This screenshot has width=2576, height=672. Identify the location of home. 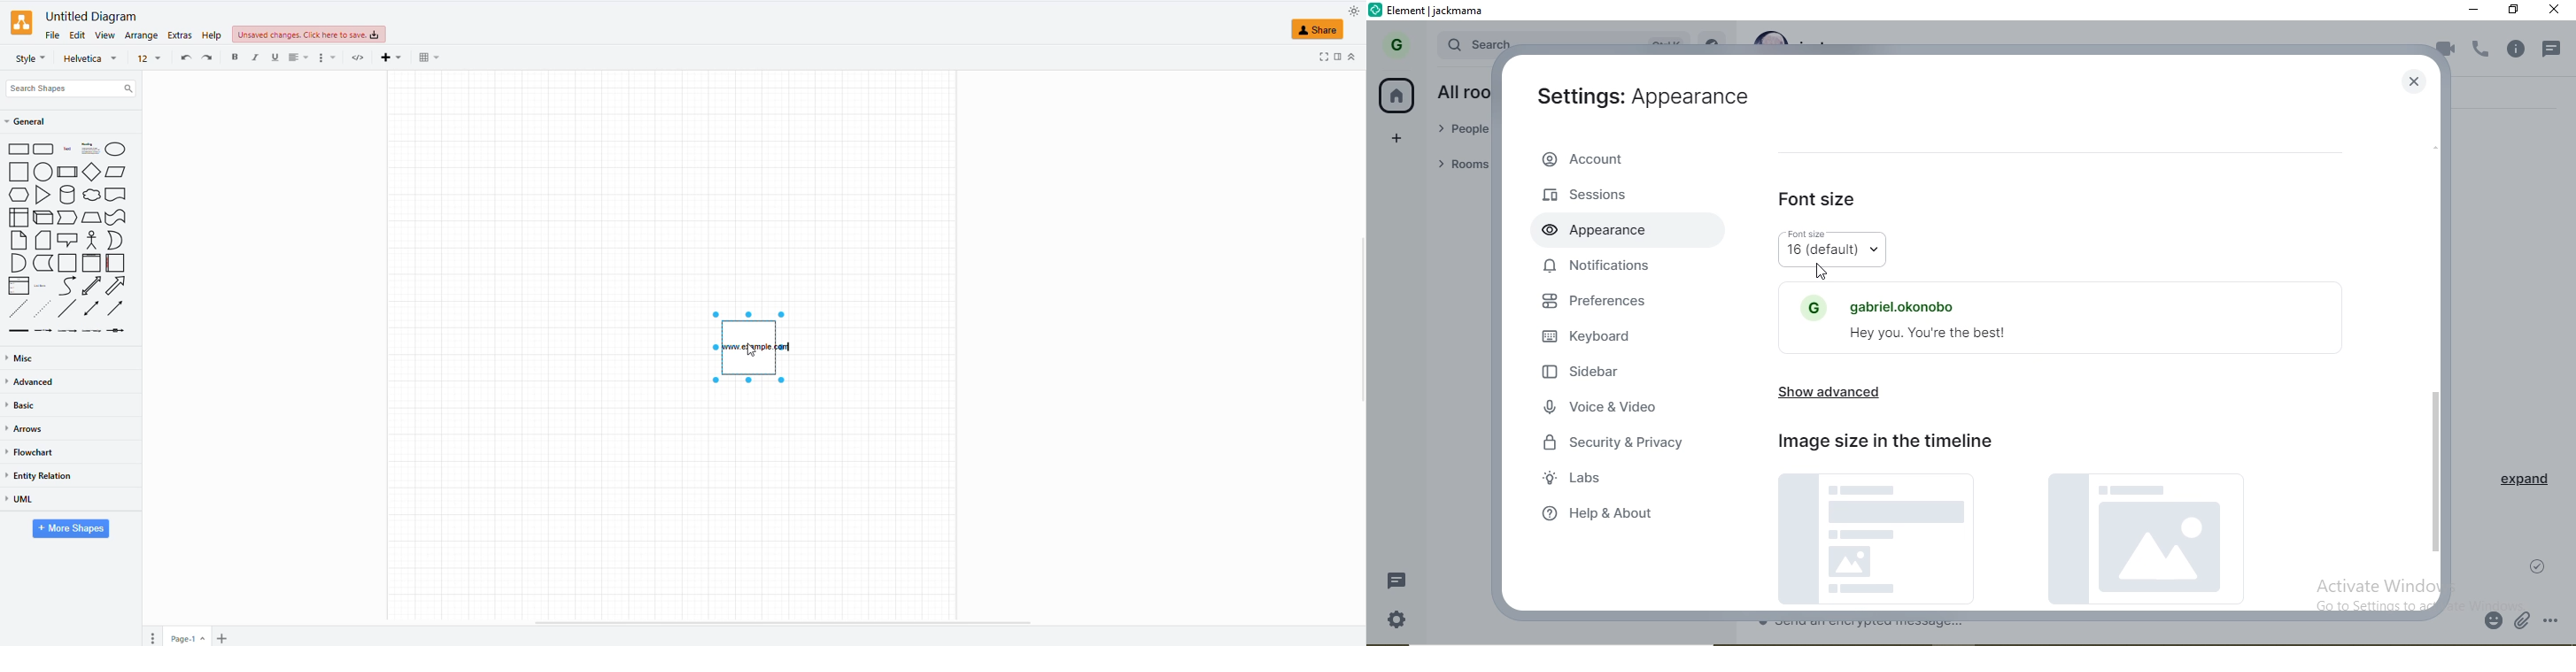
(1398, 96).